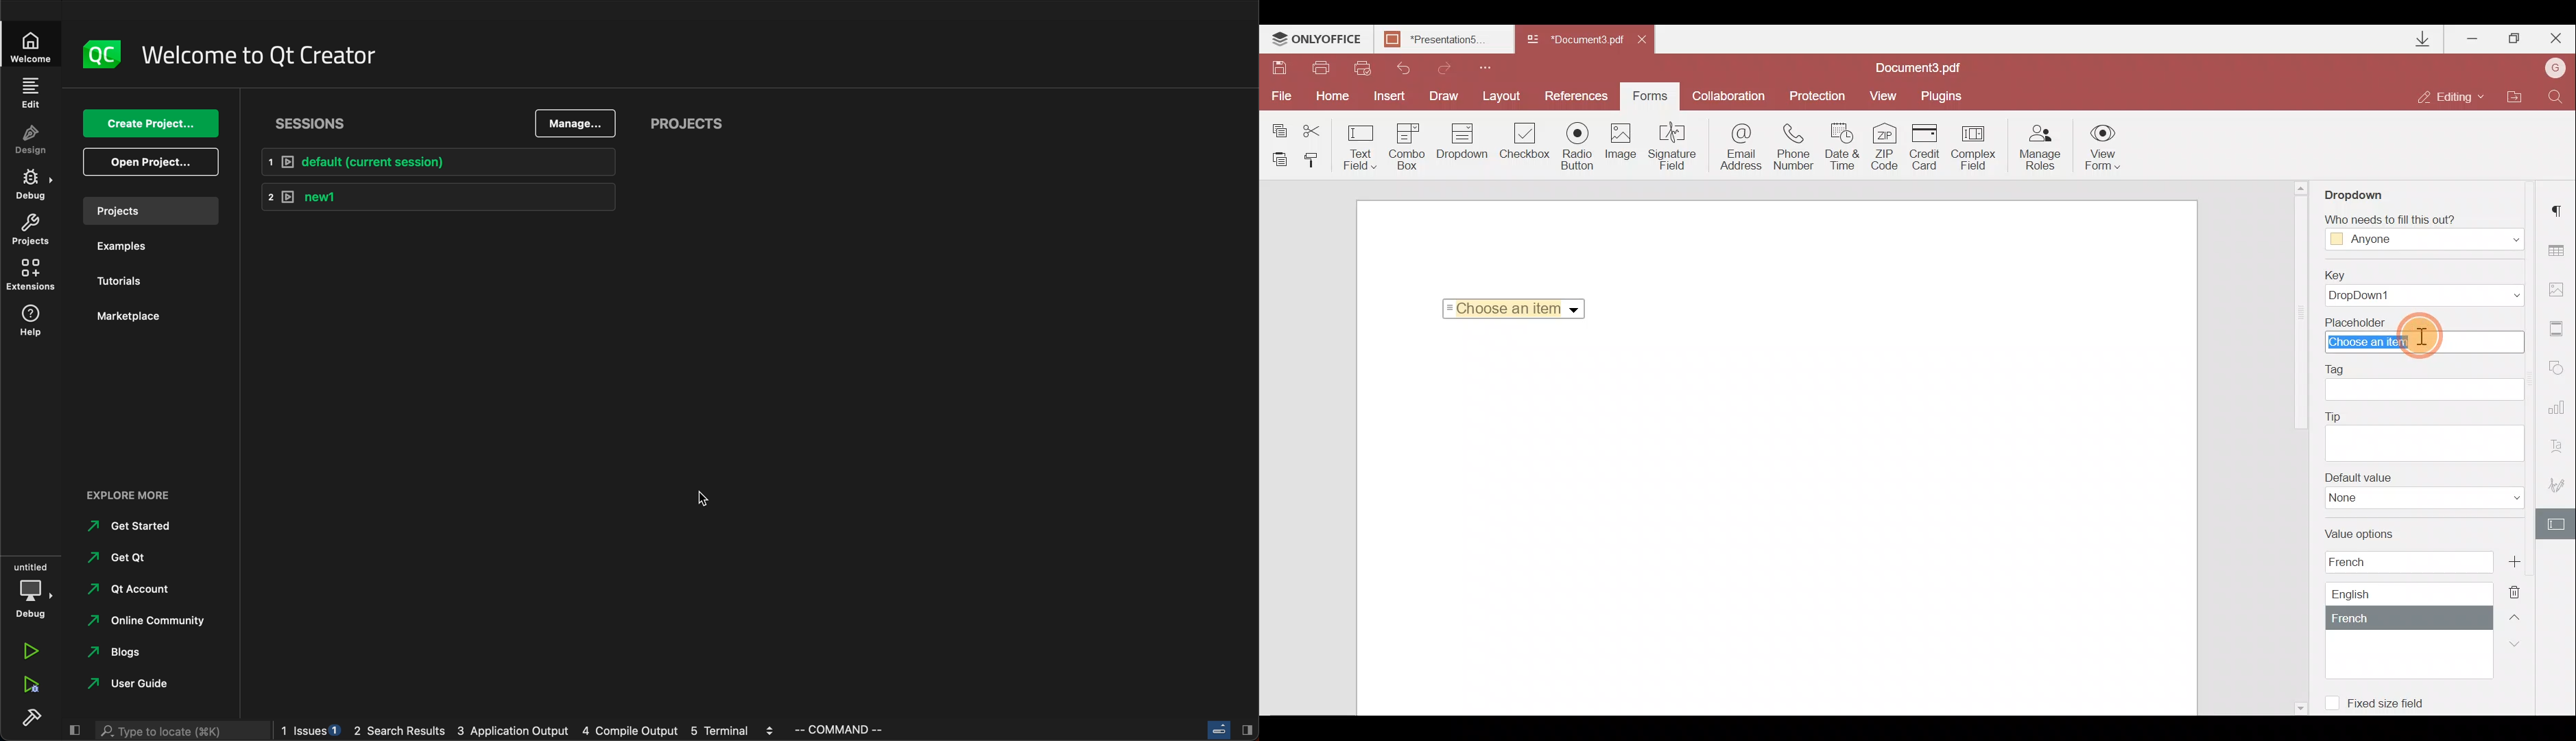  Describe the element at coordinates (146, 316) in the screenshot. I see `marketplace` at that location.